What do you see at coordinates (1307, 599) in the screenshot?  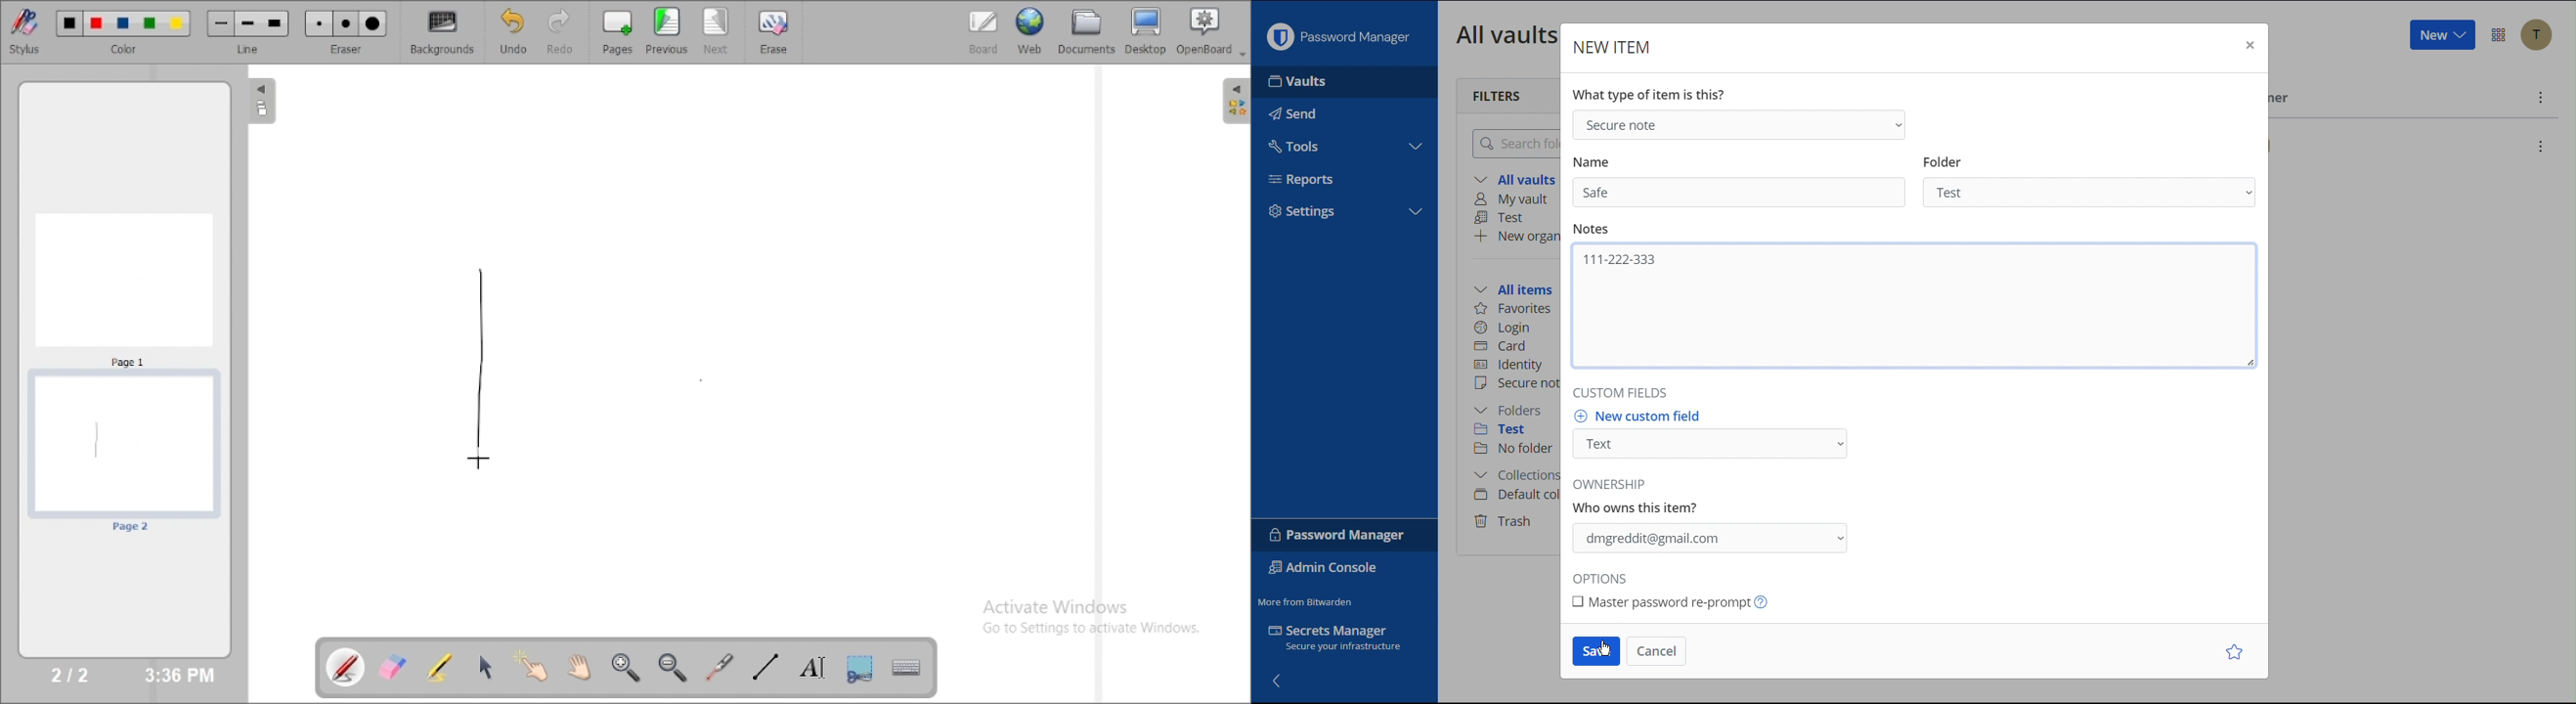 I see `More from Bitwarden` at bounding box center [1307, 599].